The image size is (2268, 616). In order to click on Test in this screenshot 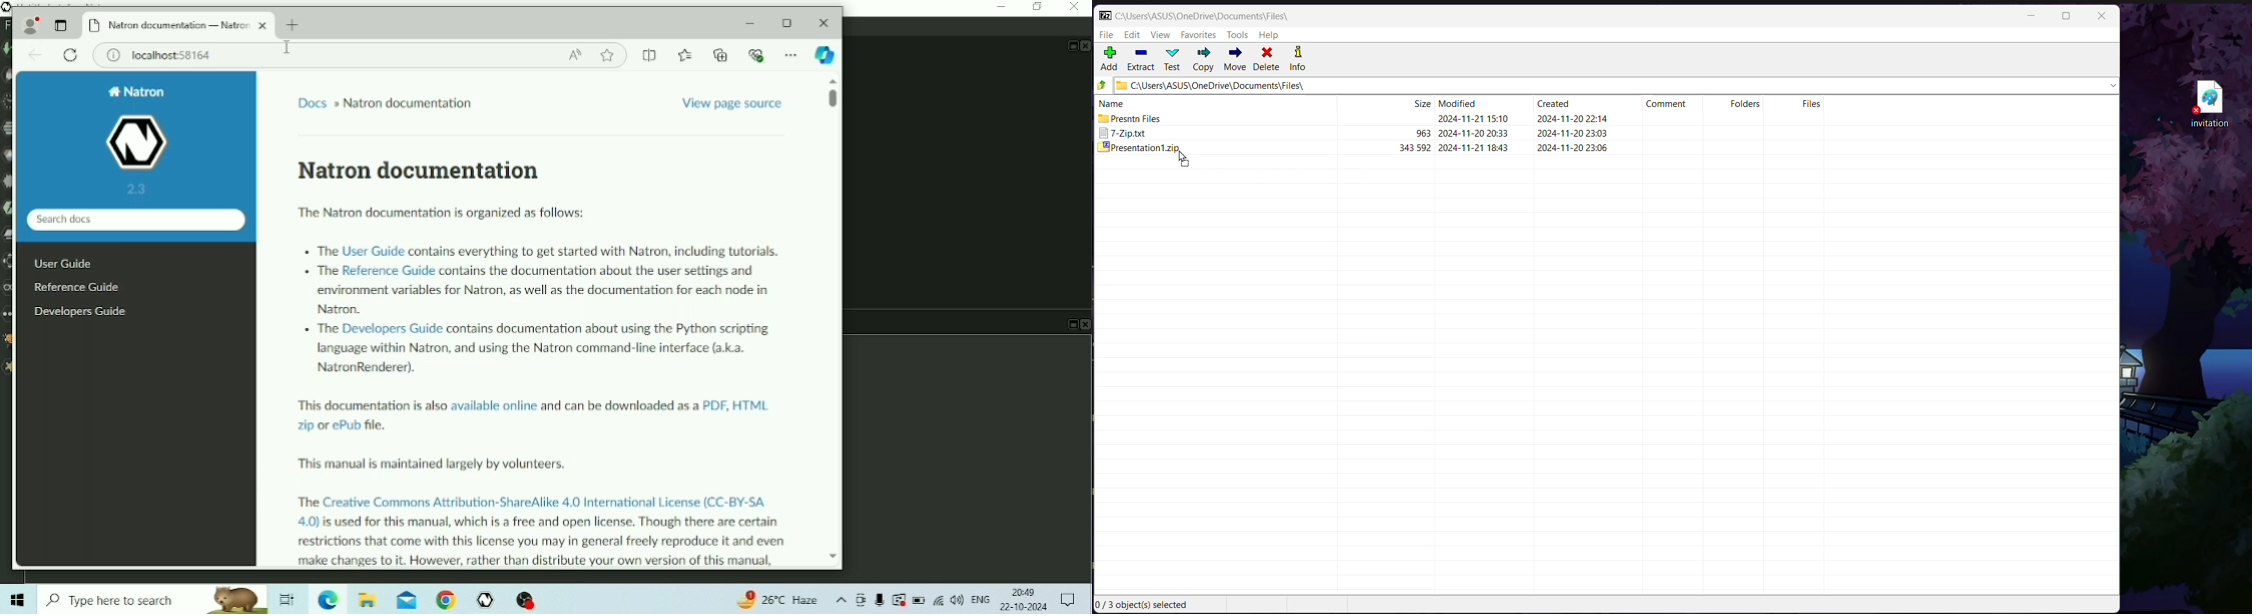, I will do `click(1174, 59)`.